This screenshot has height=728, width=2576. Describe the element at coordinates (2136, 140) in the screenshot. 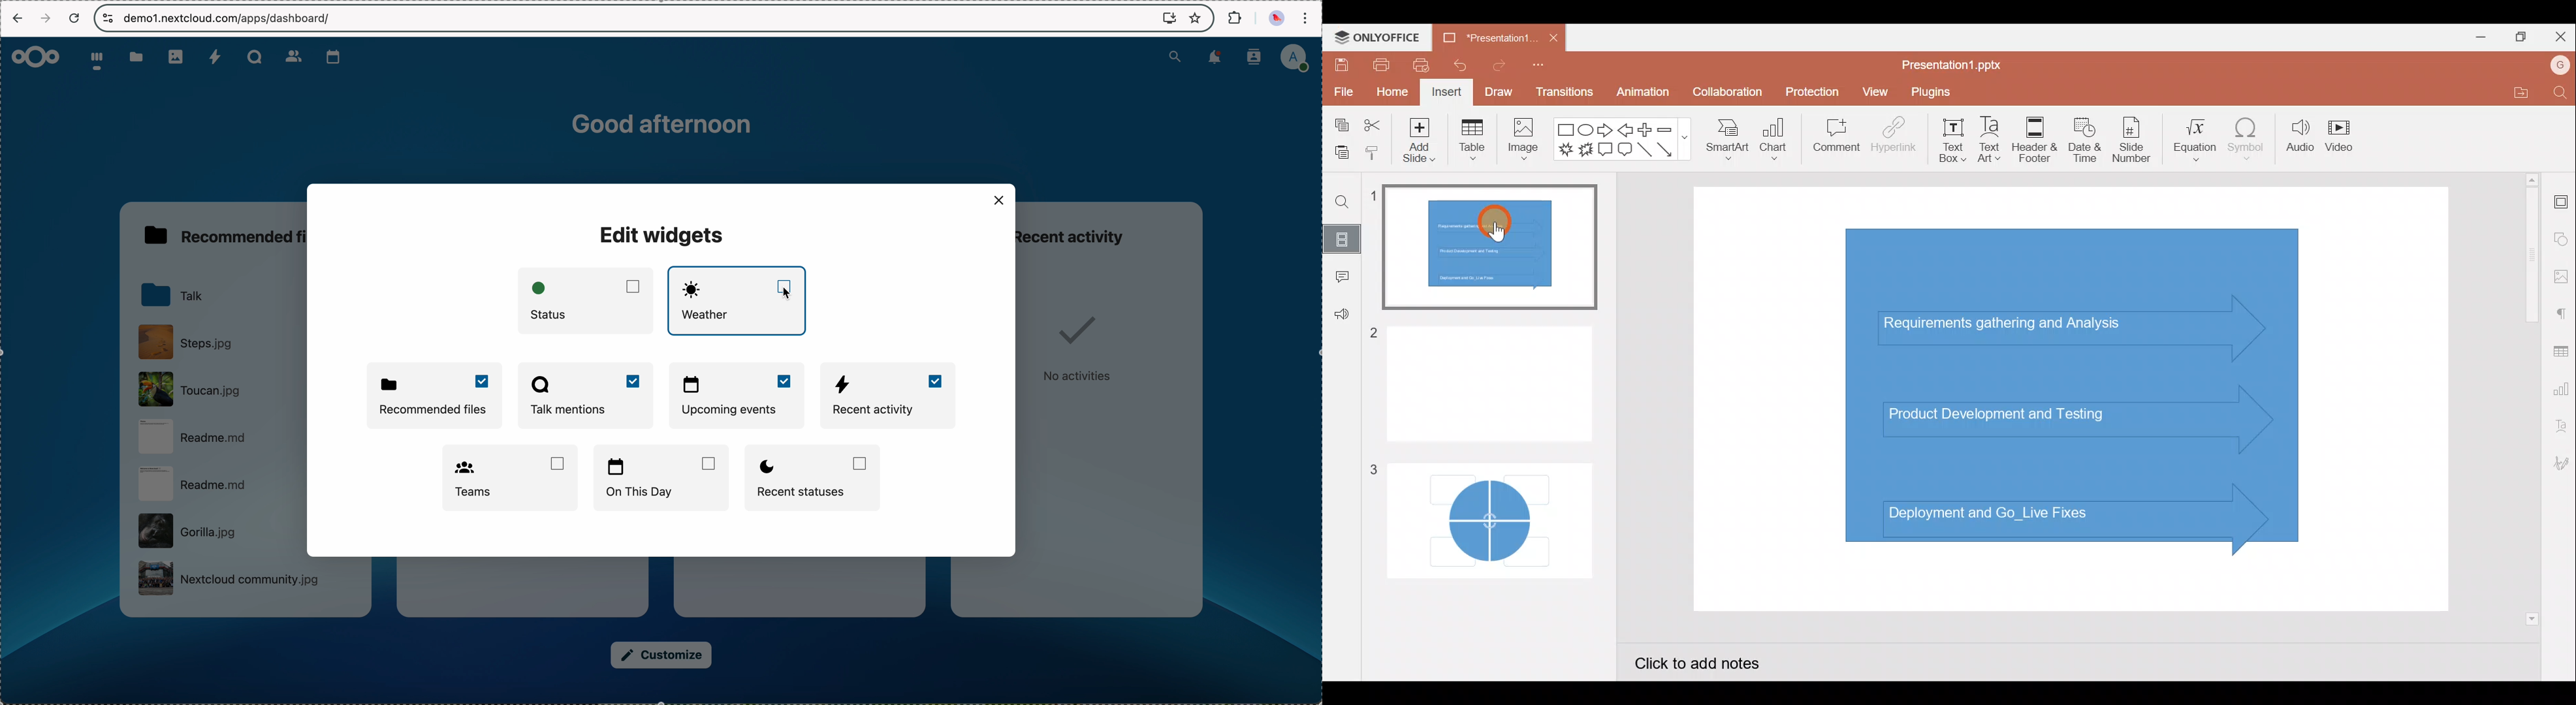

I see `Slide number` at that location.